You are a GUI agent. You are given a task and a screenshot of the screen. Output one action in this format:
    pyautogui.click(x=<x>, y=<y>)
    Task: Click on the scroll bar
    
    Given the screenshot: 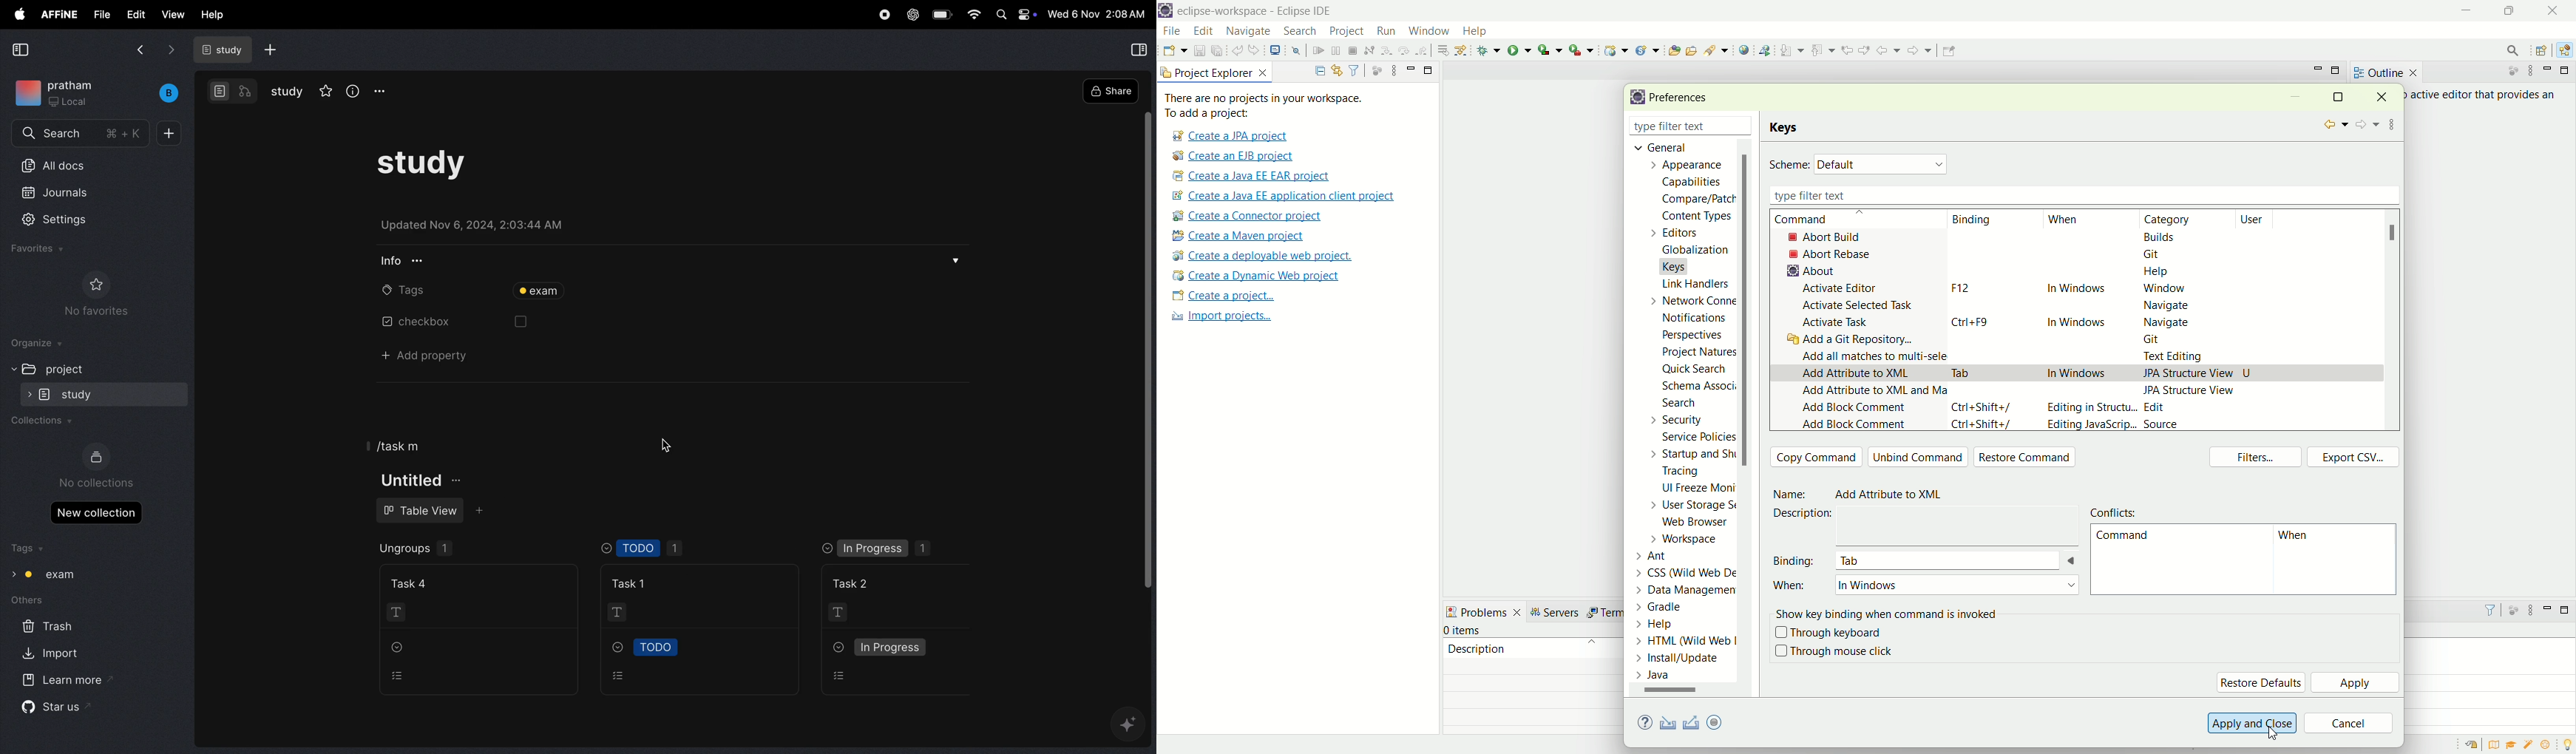 What is the action you would take?
    pyautogui.click(x=1677, y=693)
    